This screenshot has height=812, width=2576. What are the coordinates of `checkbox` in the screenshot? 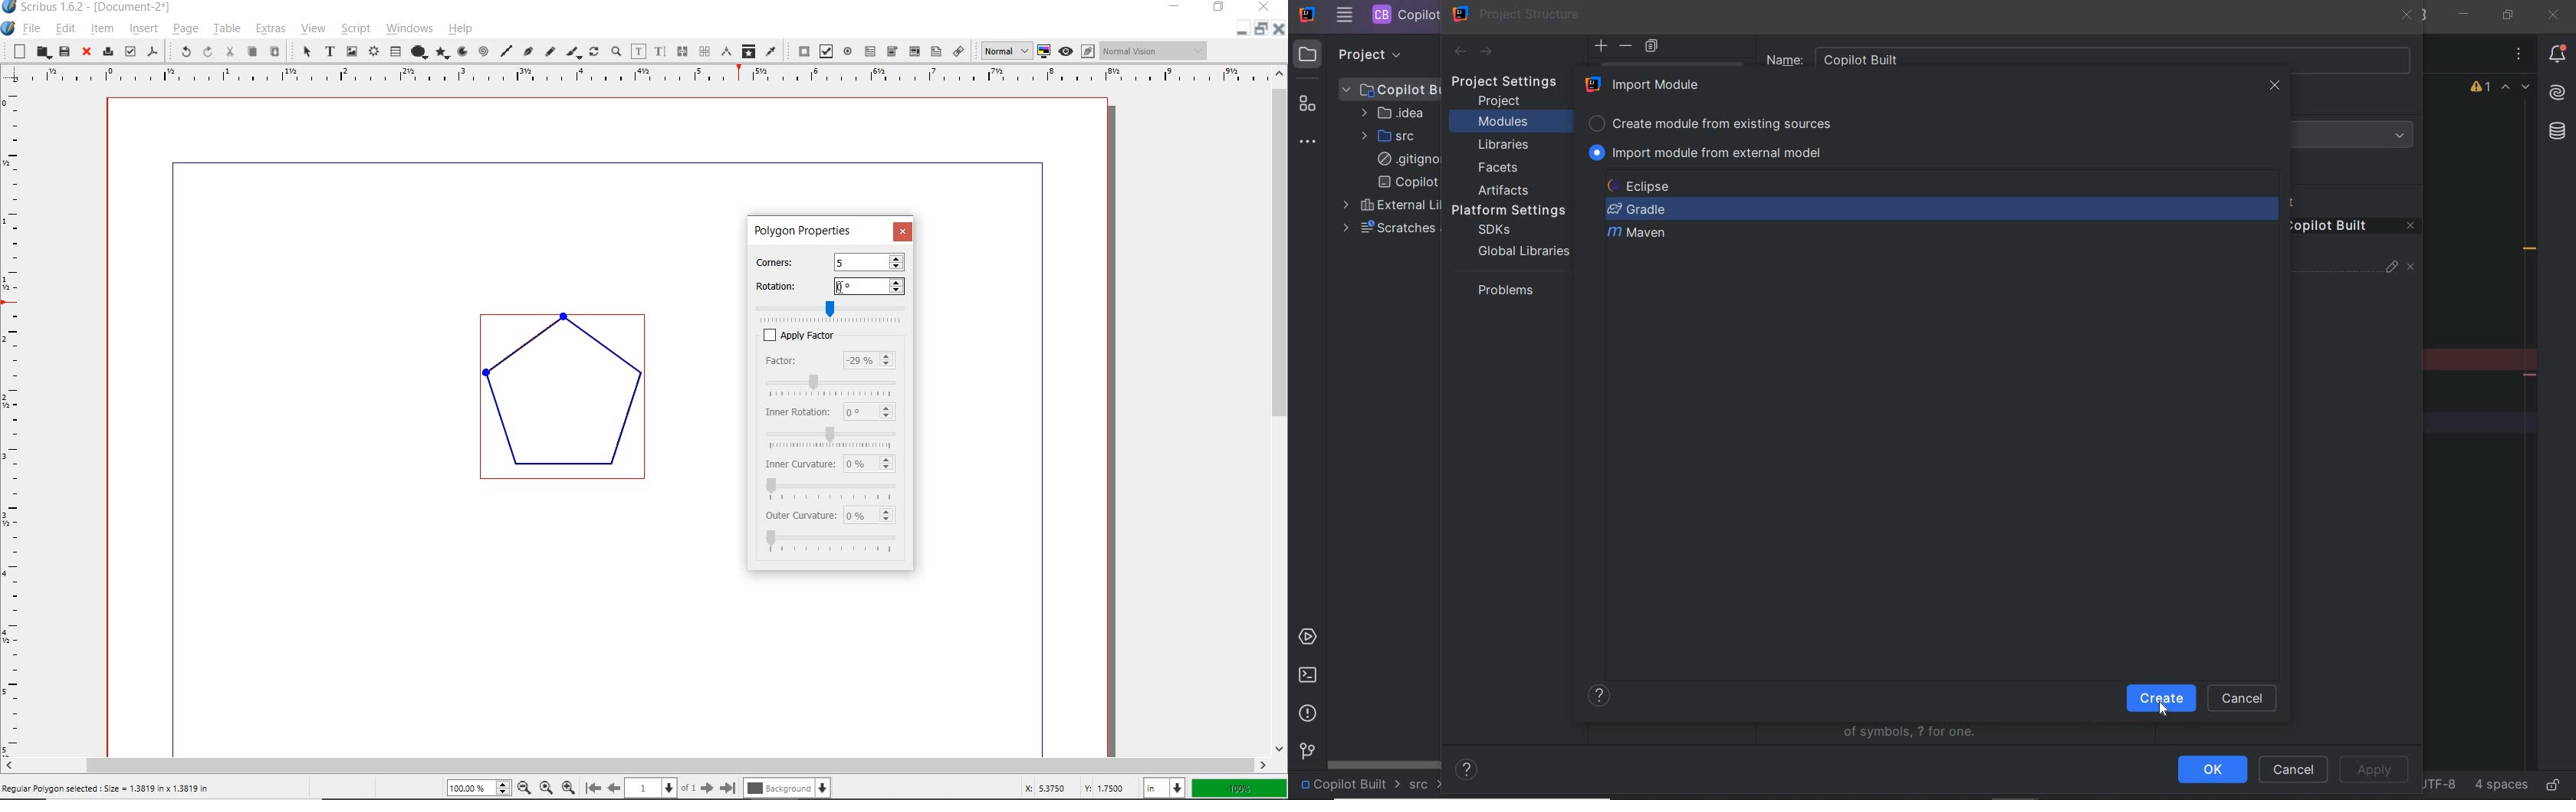 It's located at (764, 335).